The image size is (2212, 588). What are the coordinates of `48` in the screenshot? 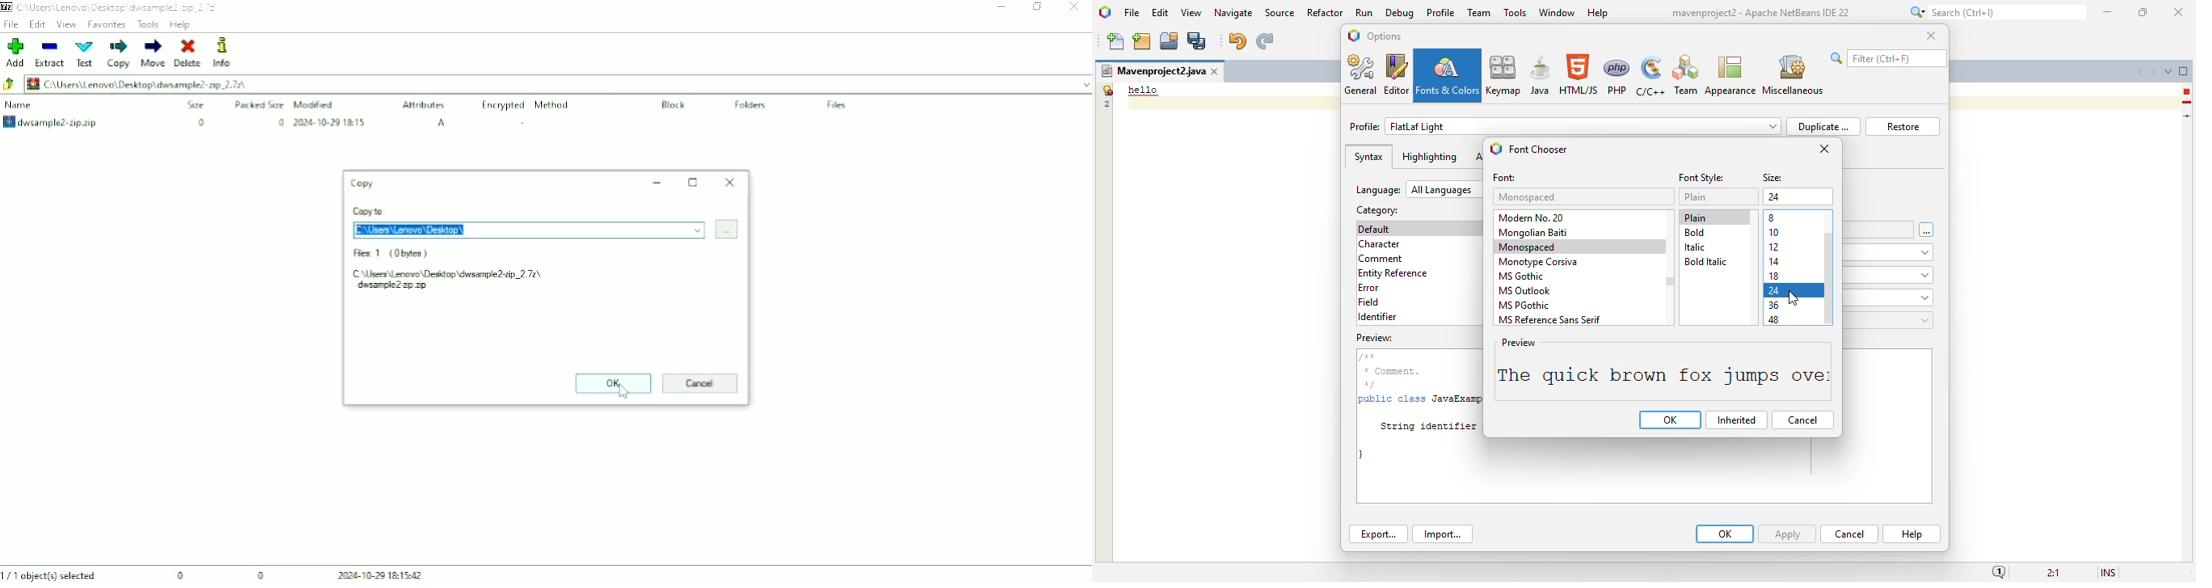 It's located at (1774, 321).